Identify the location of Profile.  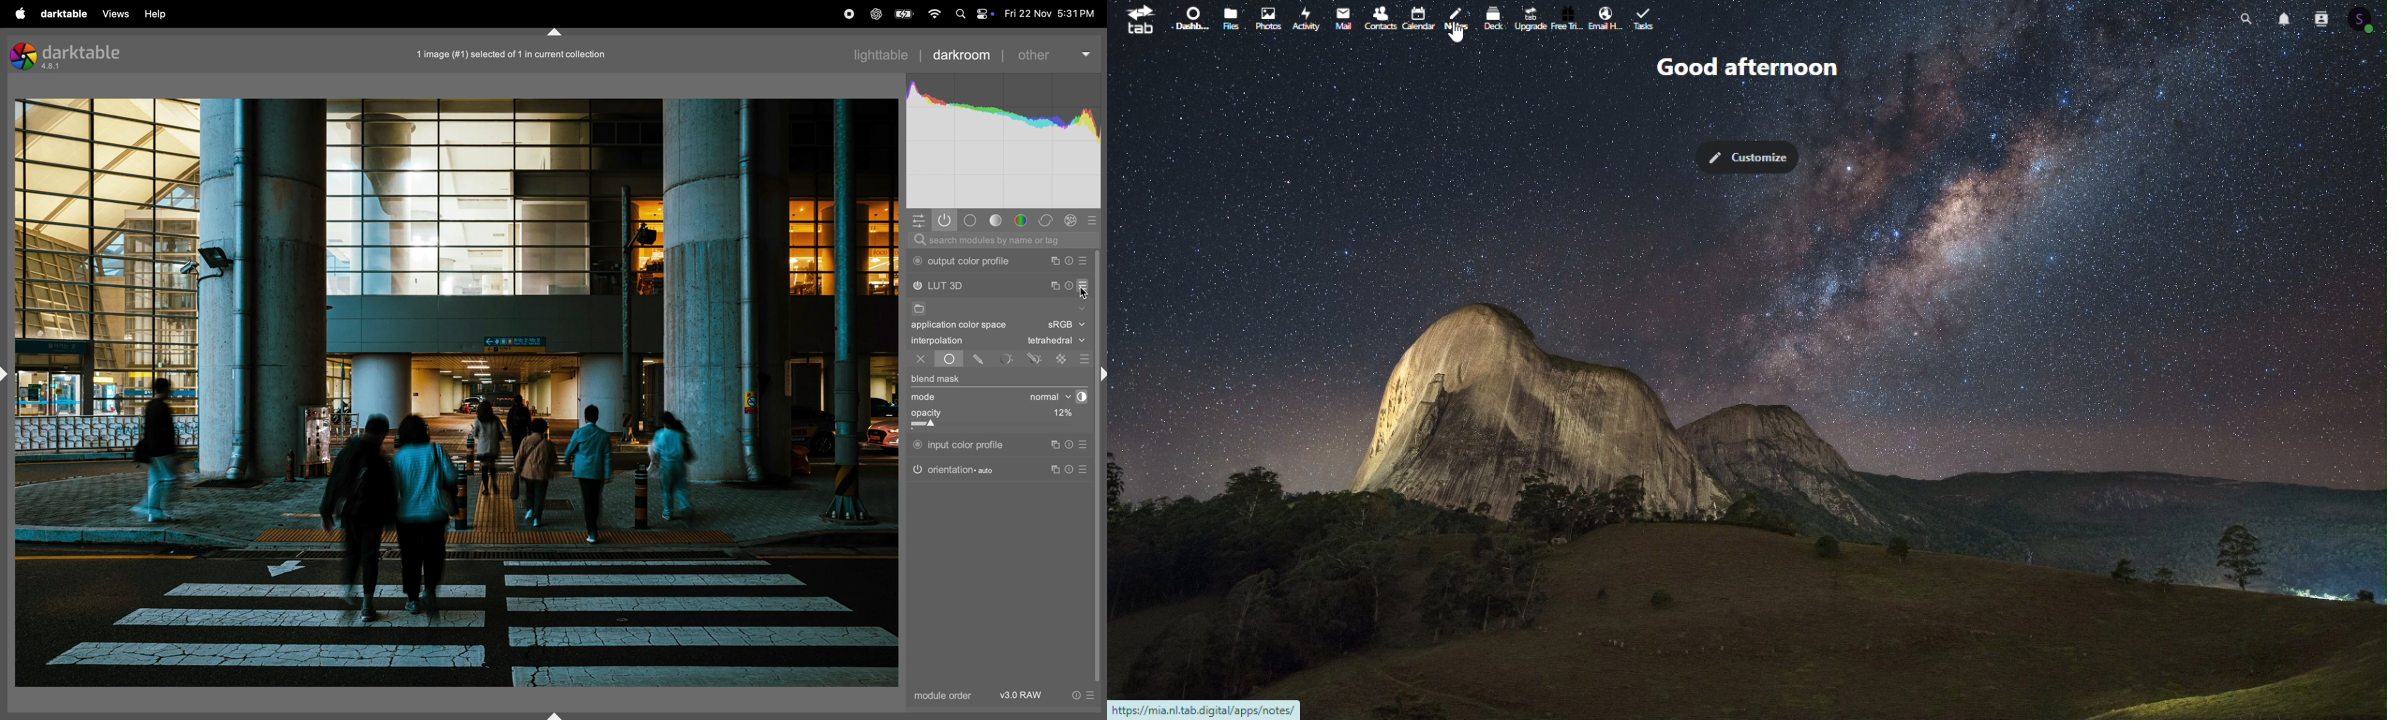
(2366, 17).